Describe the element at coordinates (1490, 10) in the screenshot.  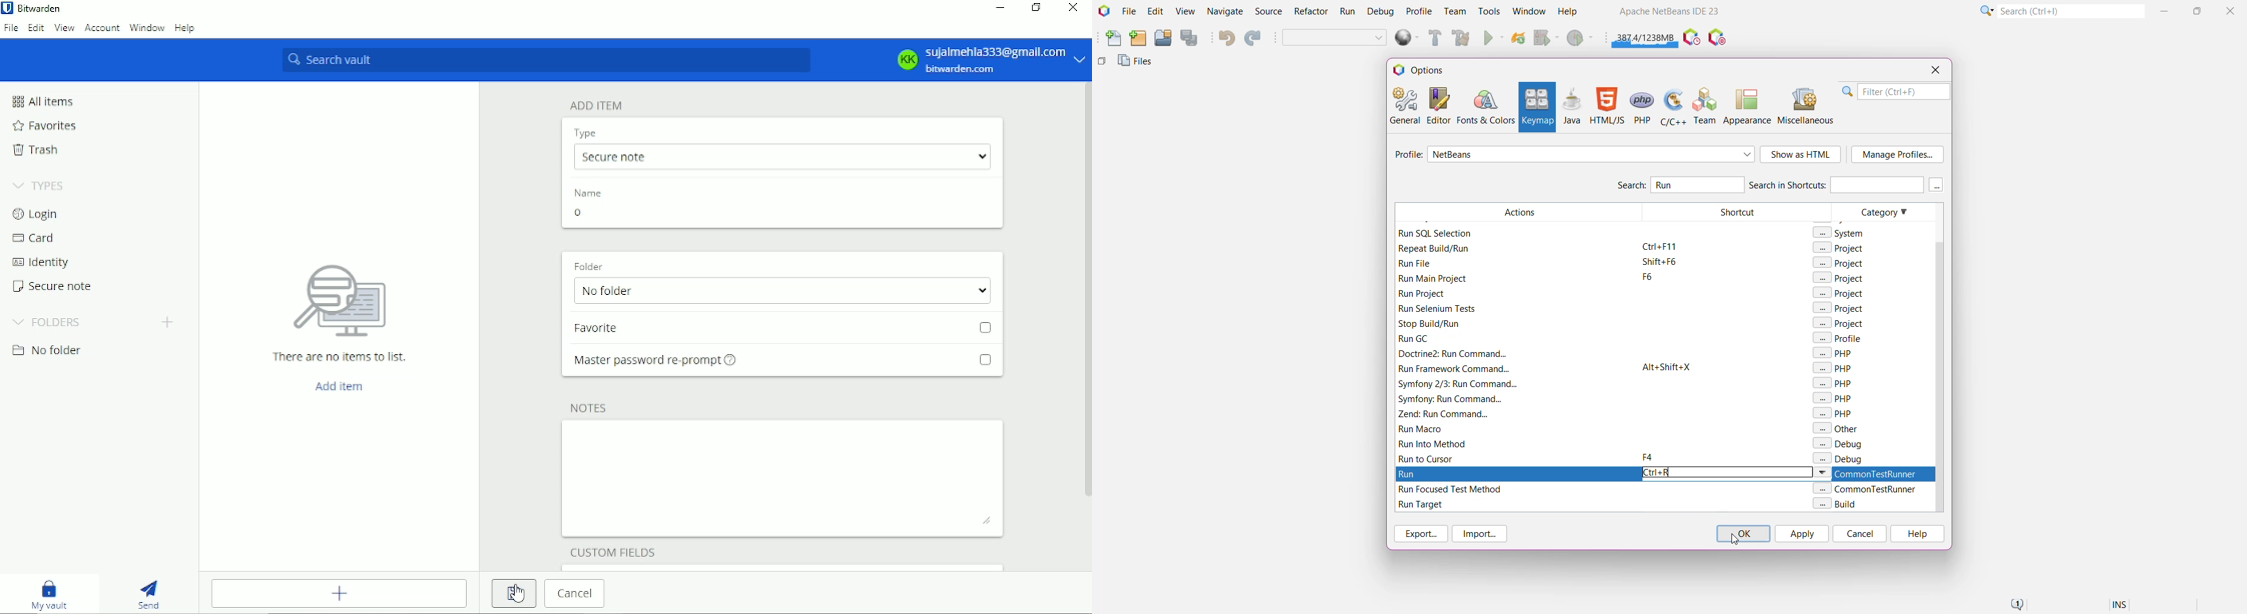
I see `Tools` at that location.